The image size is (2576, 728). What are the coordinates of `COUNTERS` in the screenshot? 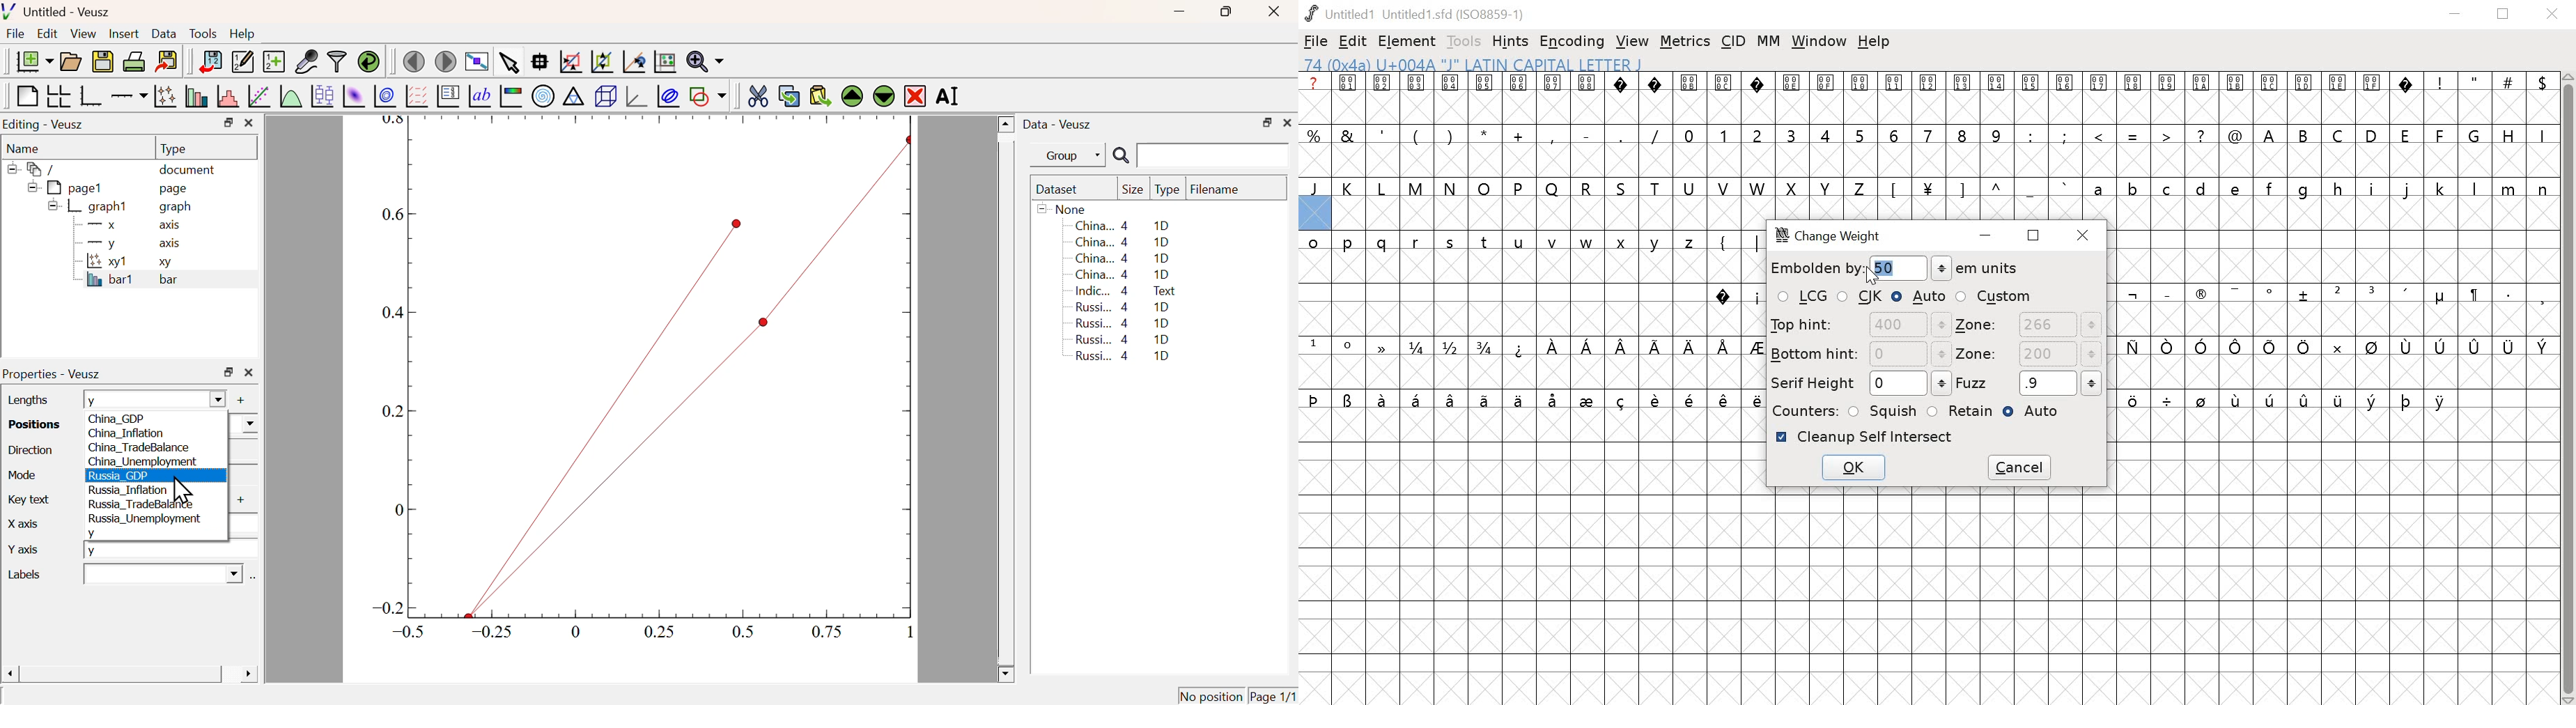 It's located at (1803, 410).